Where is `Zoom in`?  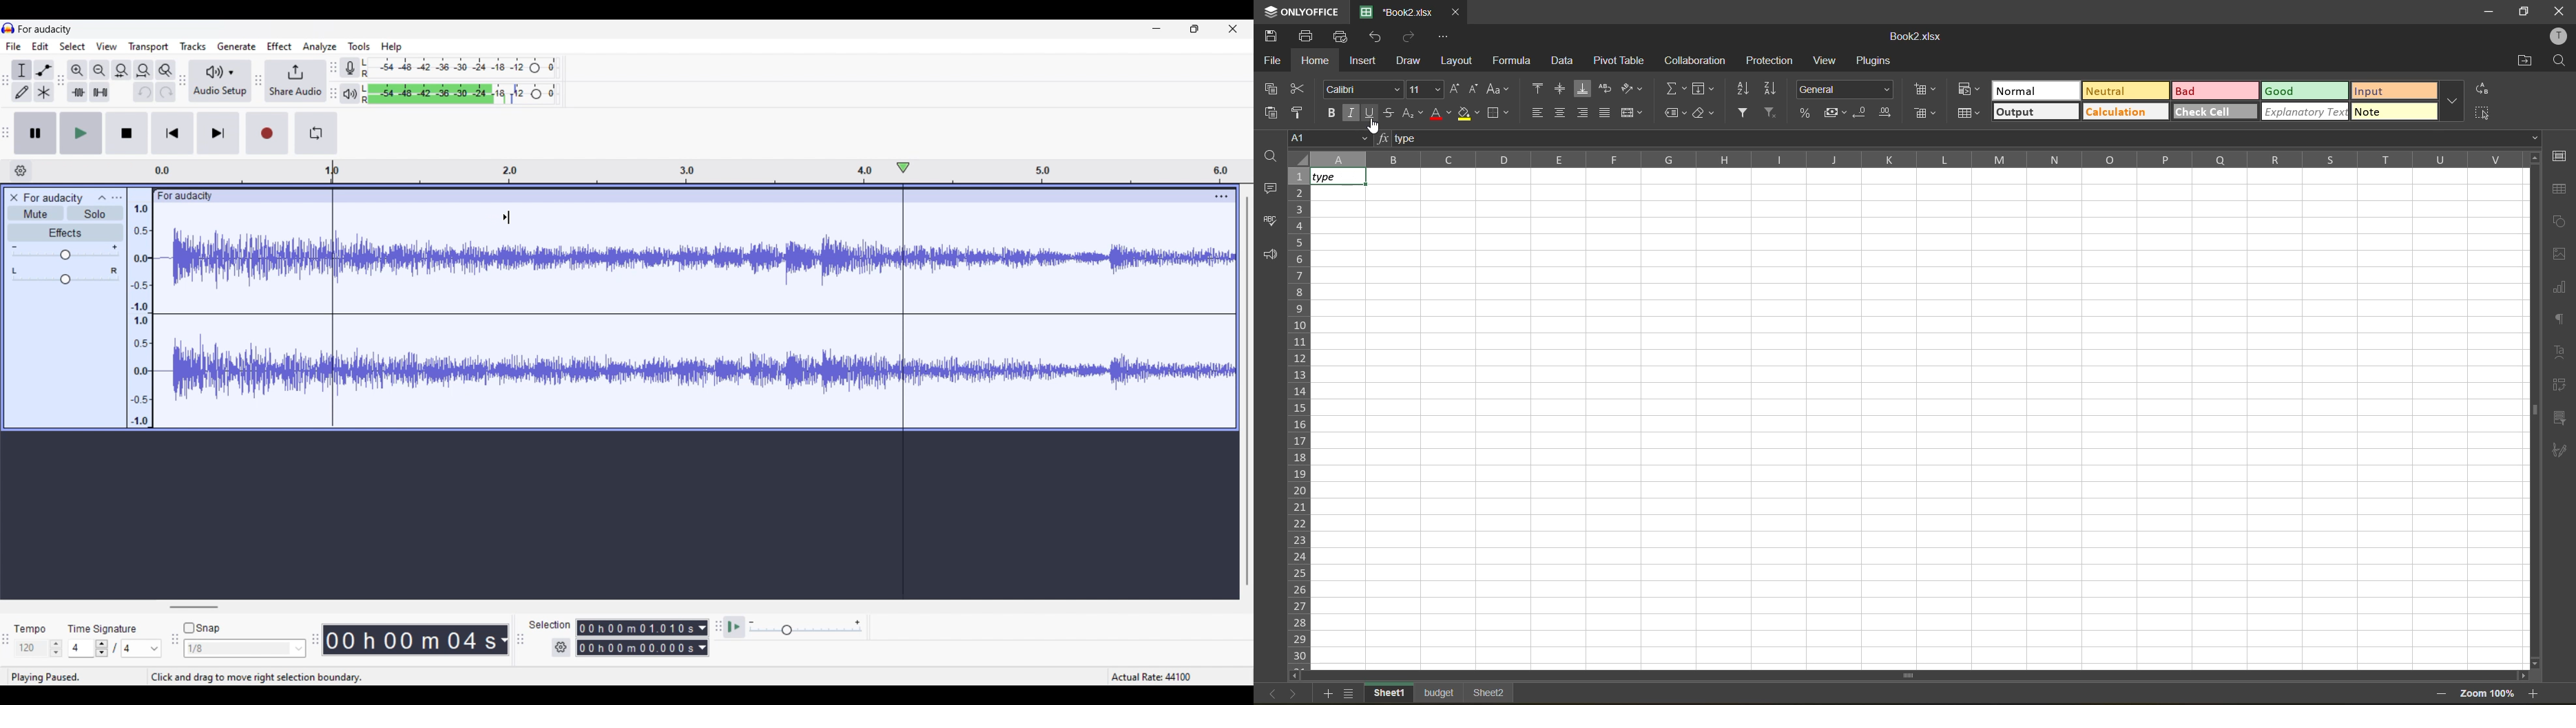 Zoom in is located at coordinates (78, 70).